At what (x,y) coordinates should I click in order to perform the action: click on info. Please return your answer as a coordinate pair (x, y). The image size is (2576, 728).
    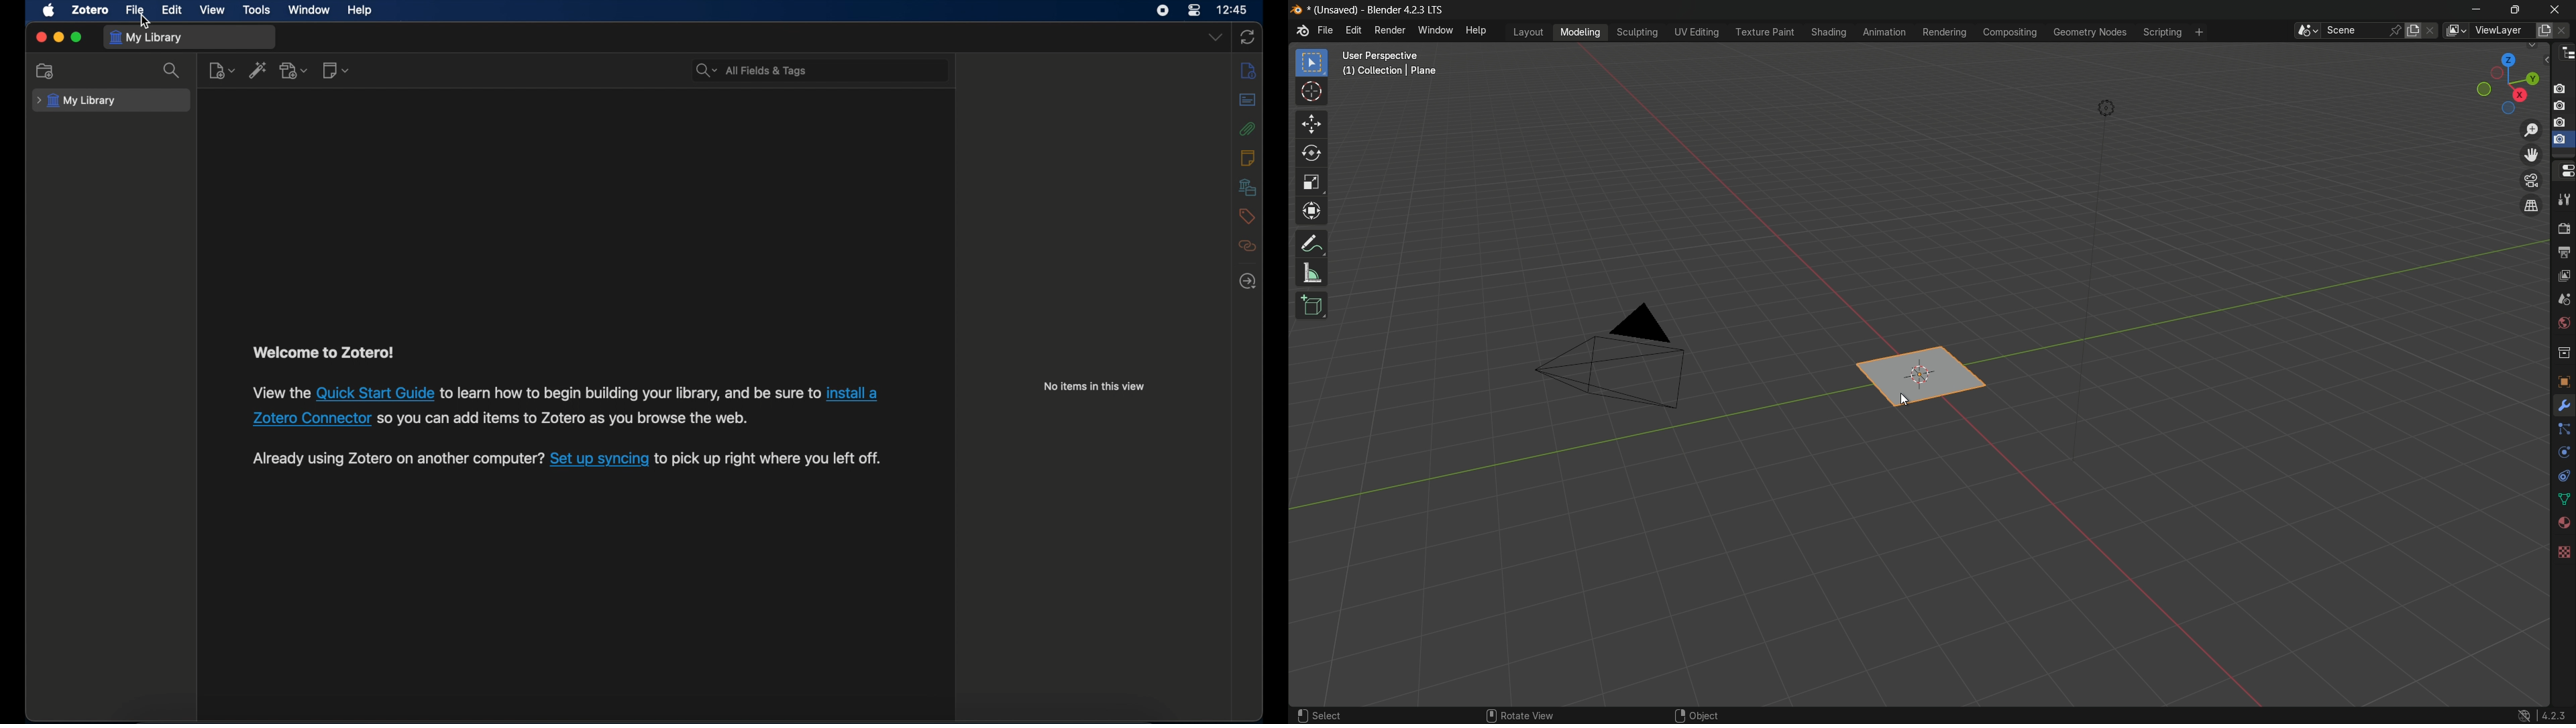
    Looking at the image, I should click on (1249, 71).